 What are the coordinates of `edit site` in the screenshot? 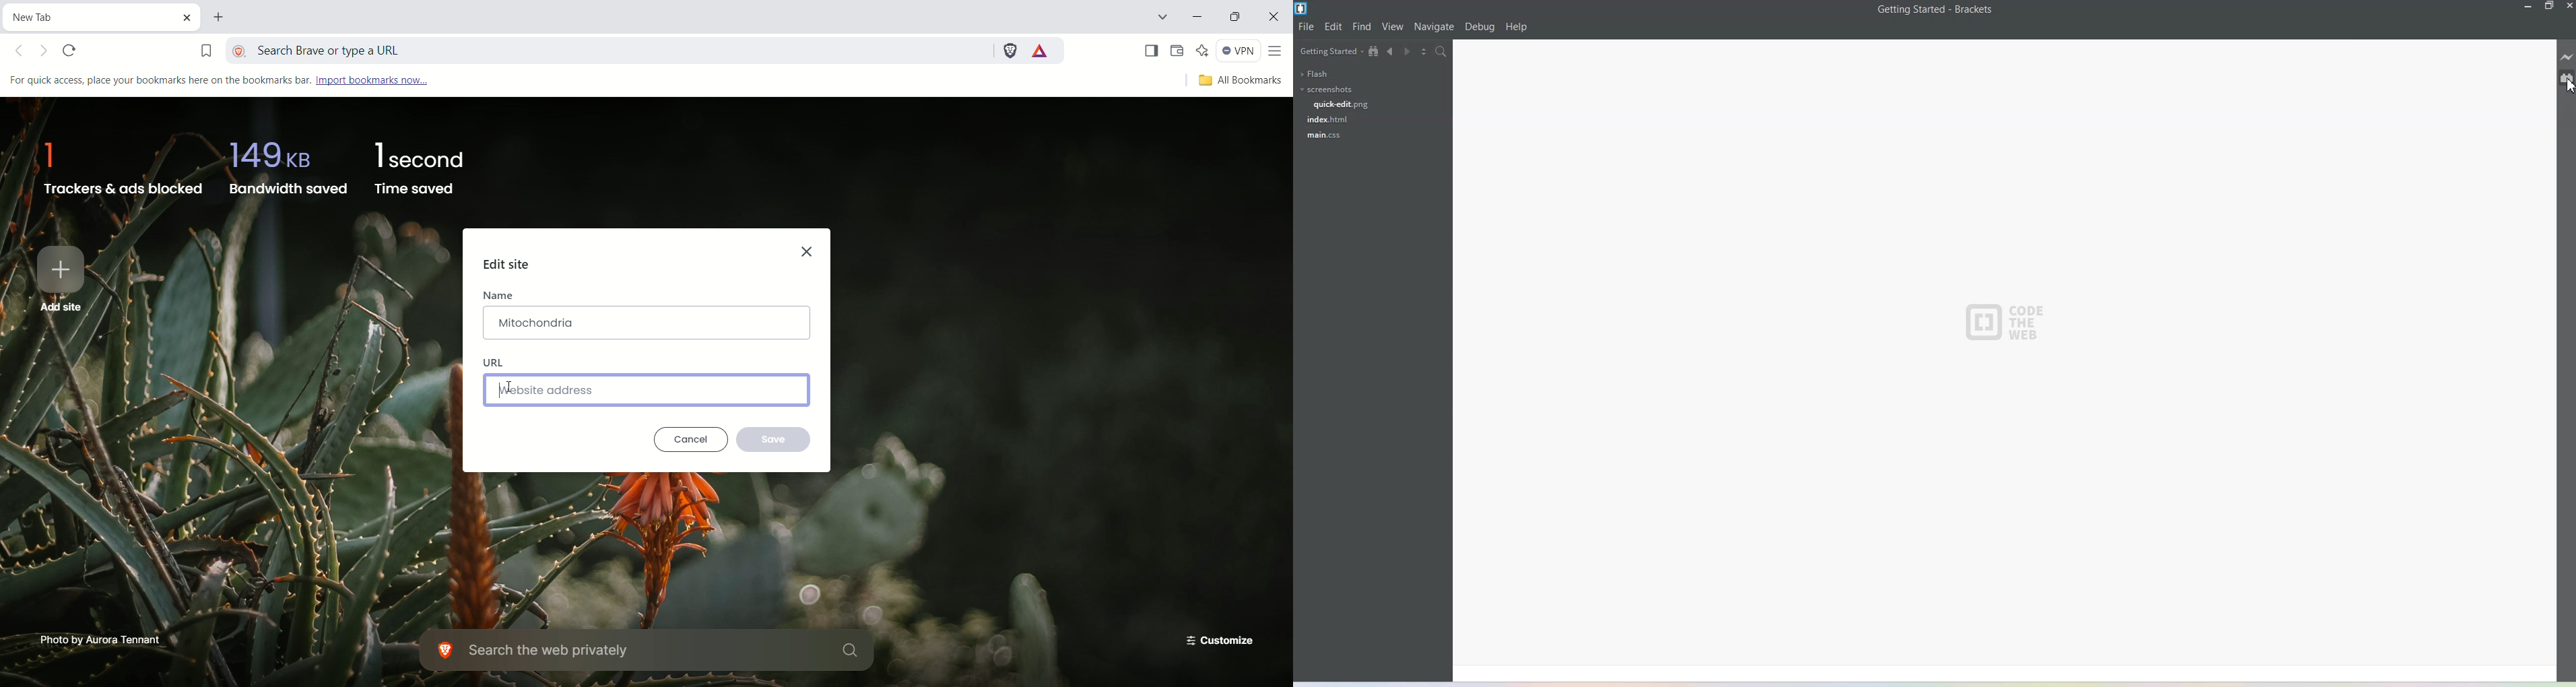 It's located at (508, 265).